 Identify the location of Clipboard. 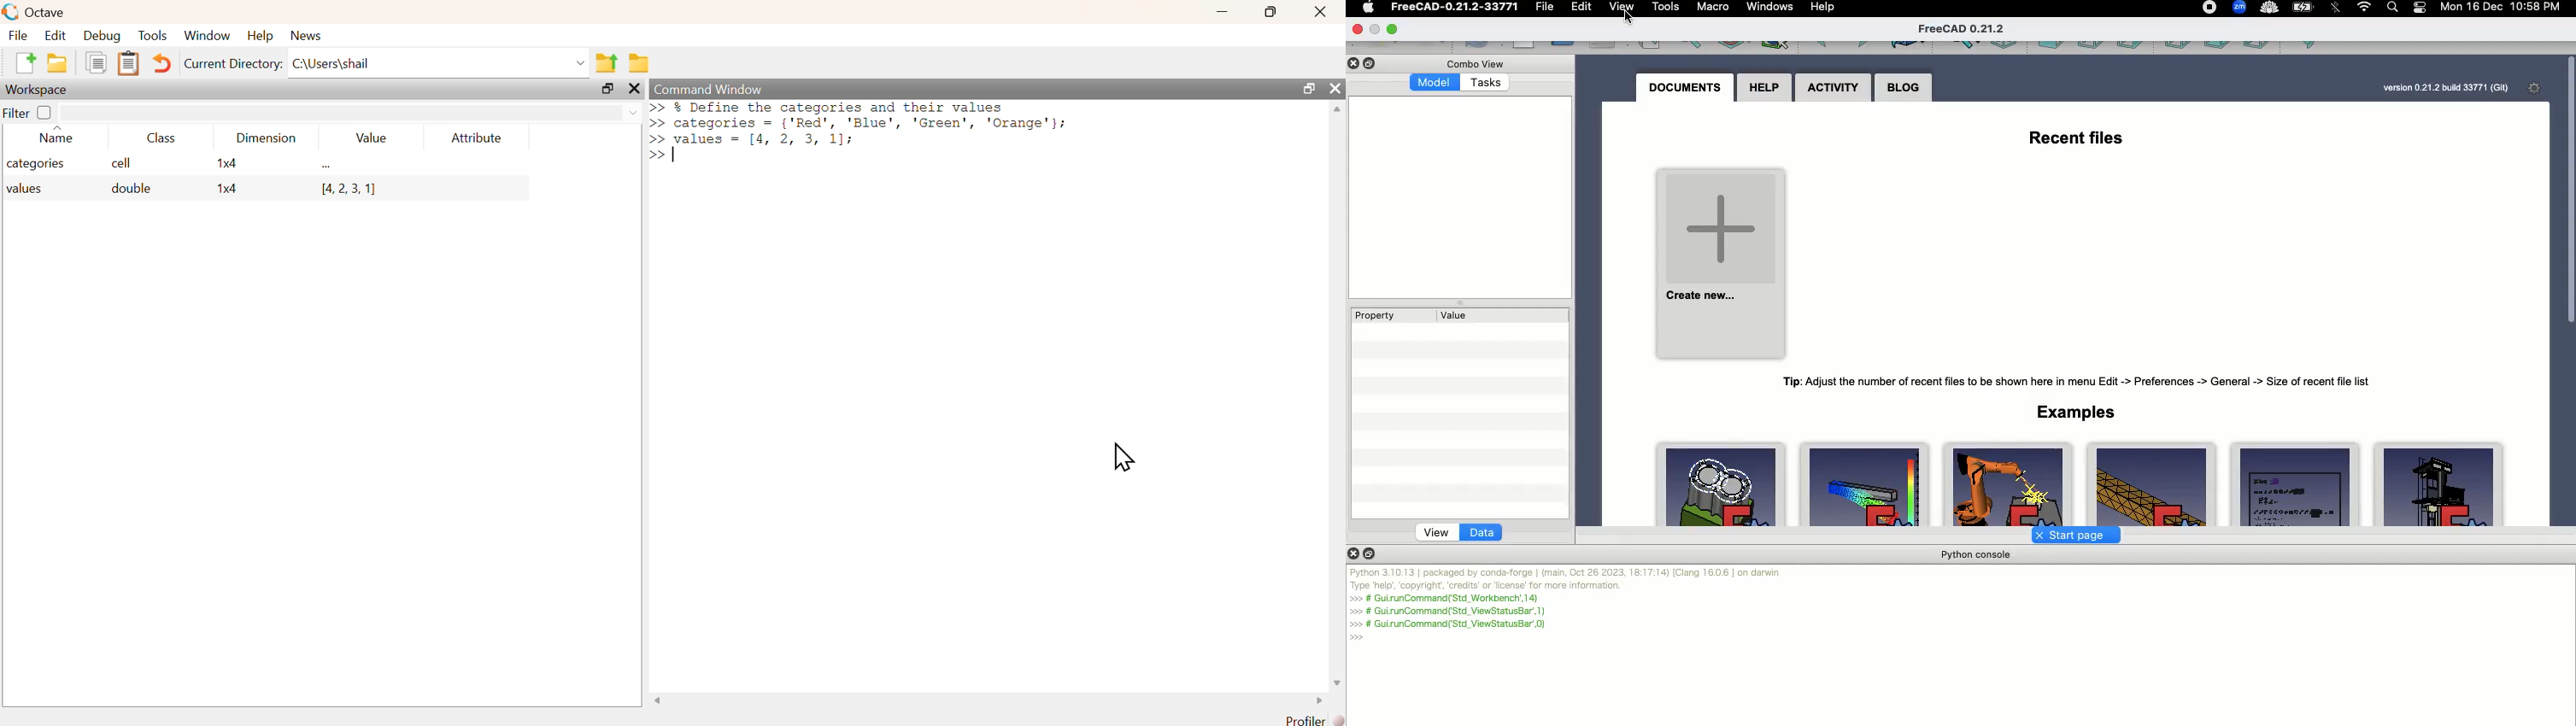
(128, 64).